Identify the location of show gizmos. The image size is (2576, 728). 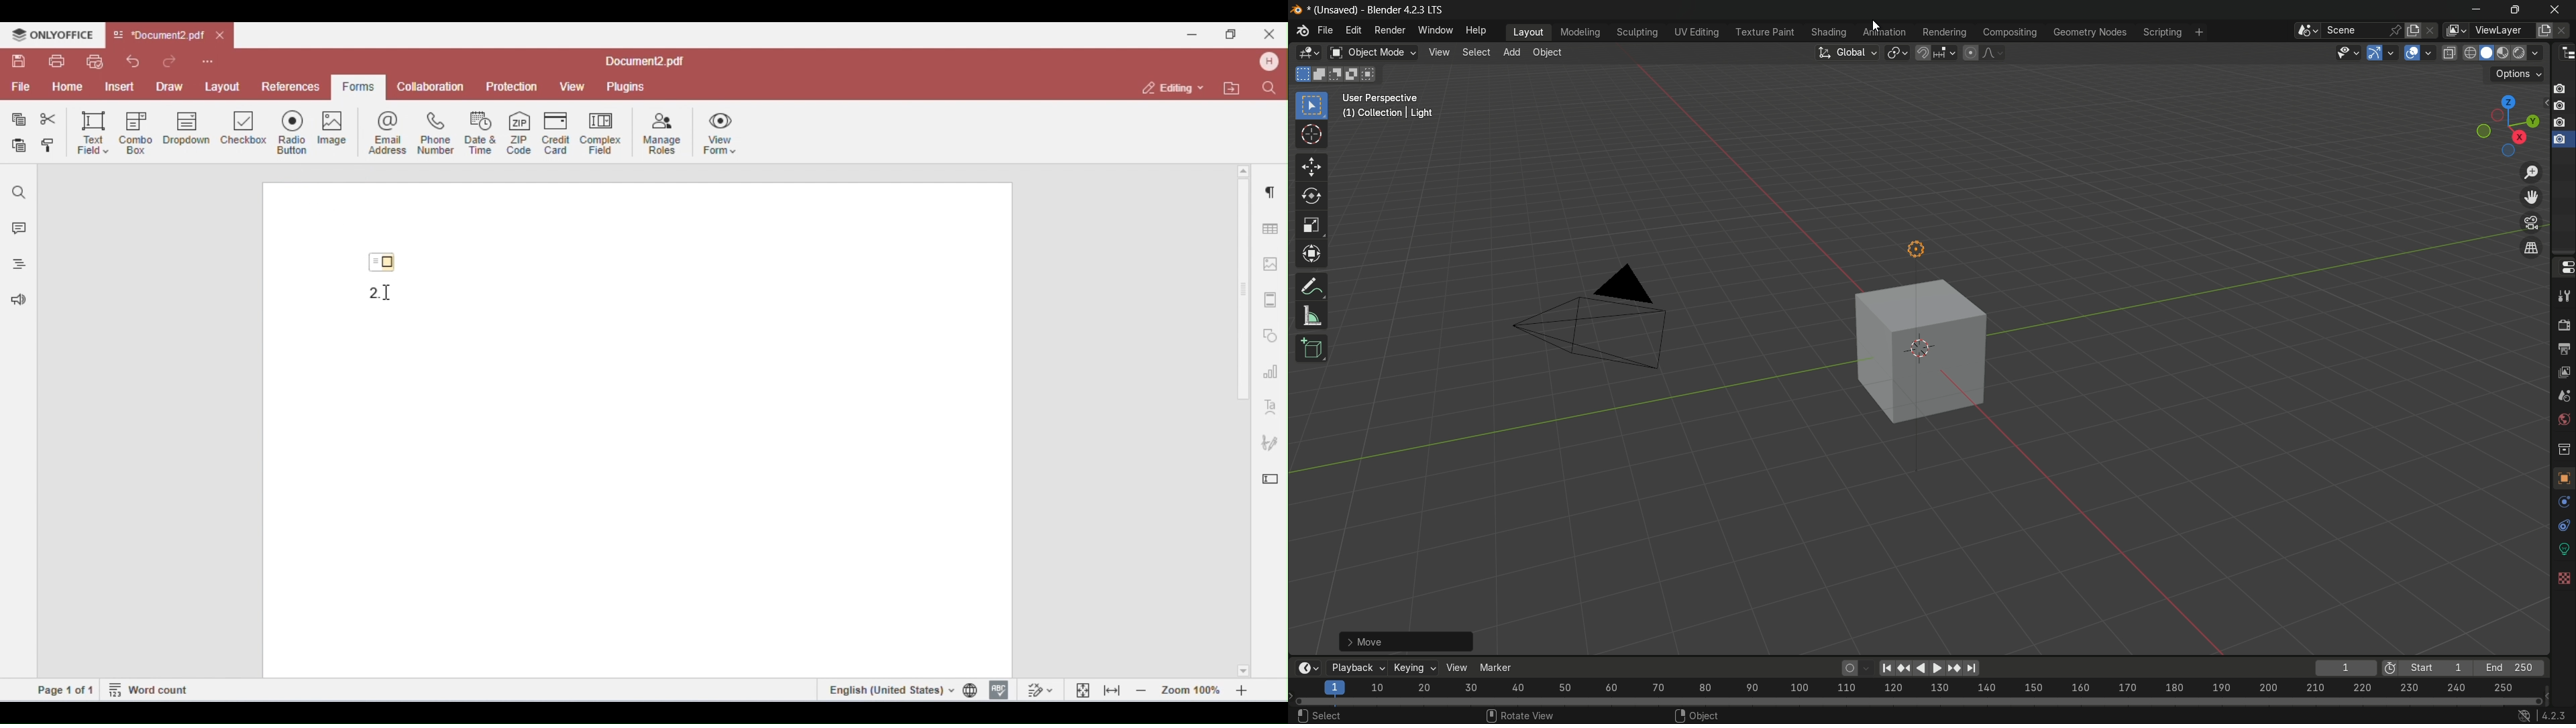
(2375, 52).